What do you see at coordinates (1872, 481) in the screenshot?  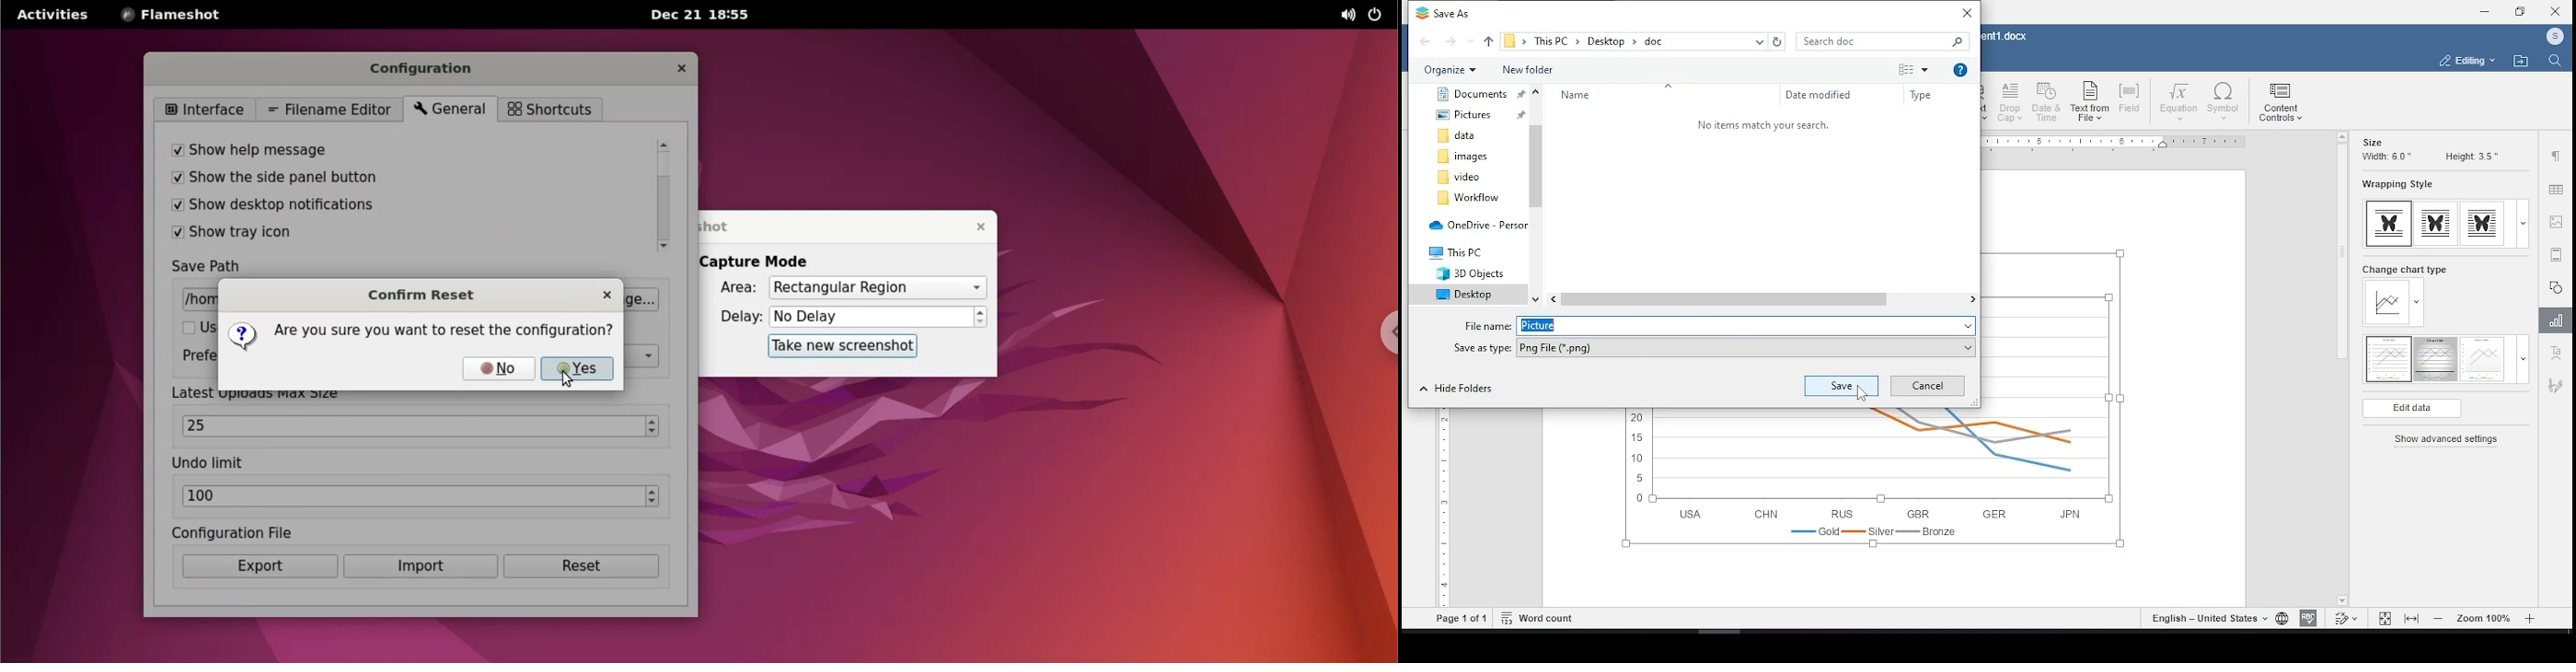 I see `chart` at bounding box center [1872, 481].